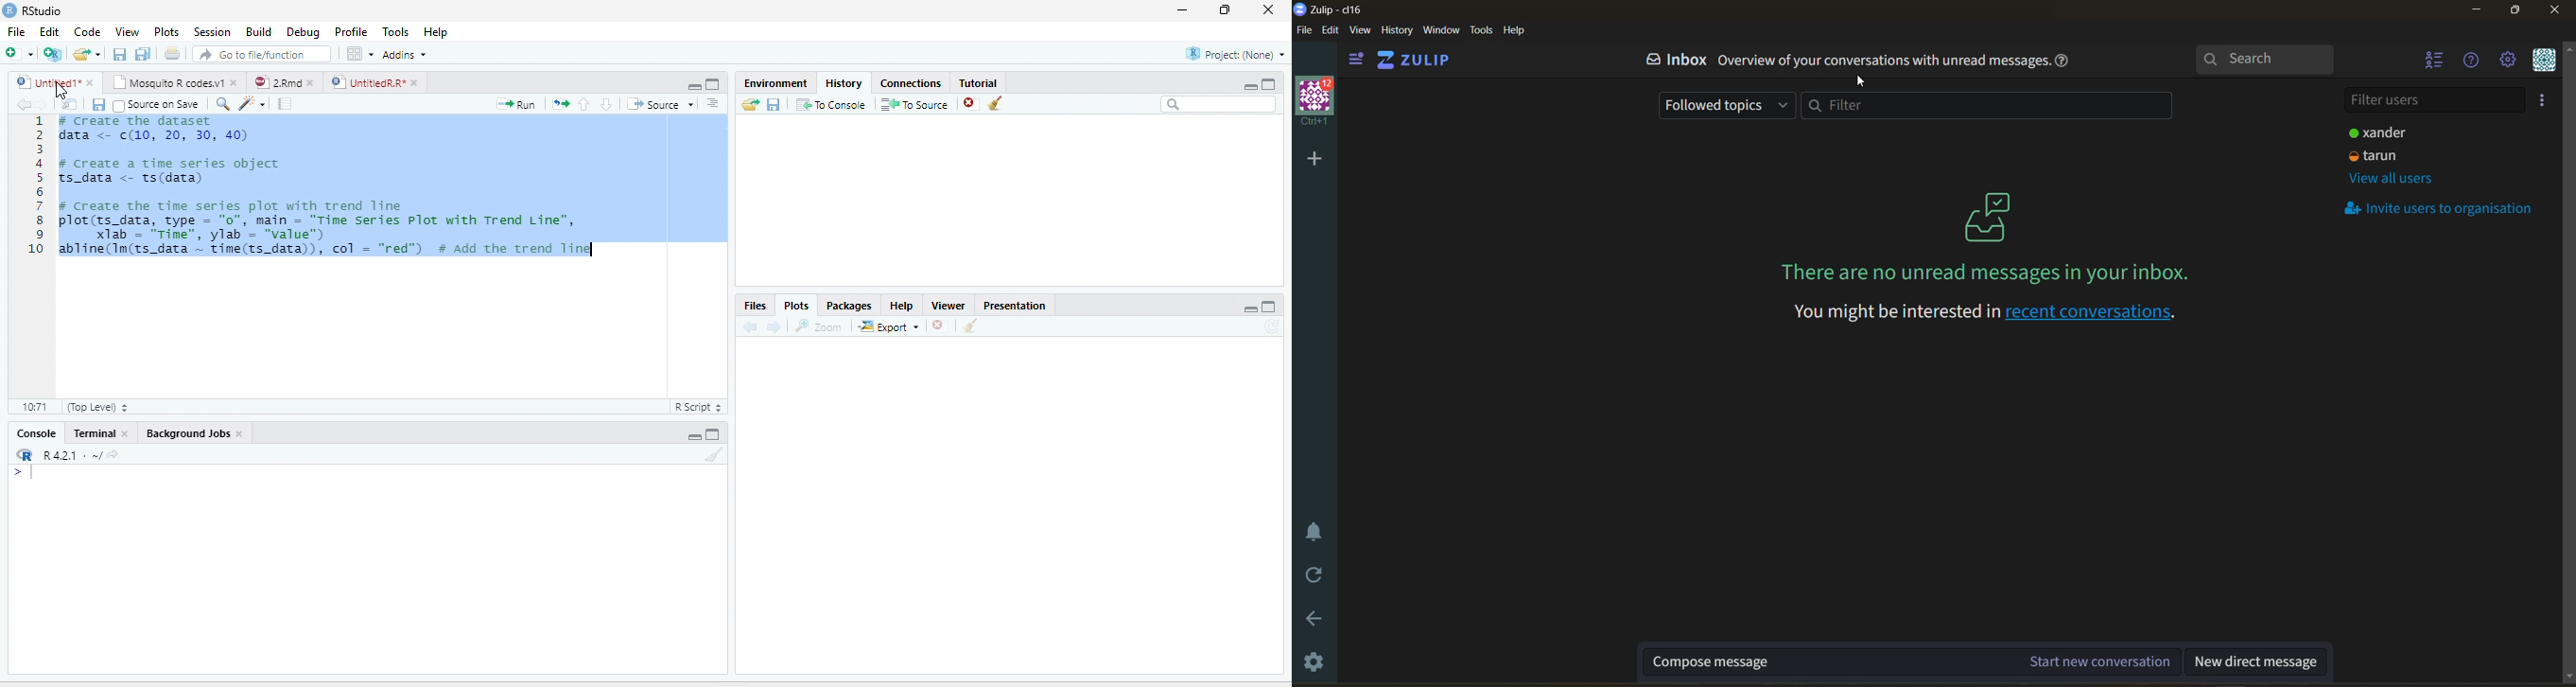  What do you see at coordinates (1233, 54) in the screenshot?
I see `Project: (None)` at bounding box center [1233, 54].